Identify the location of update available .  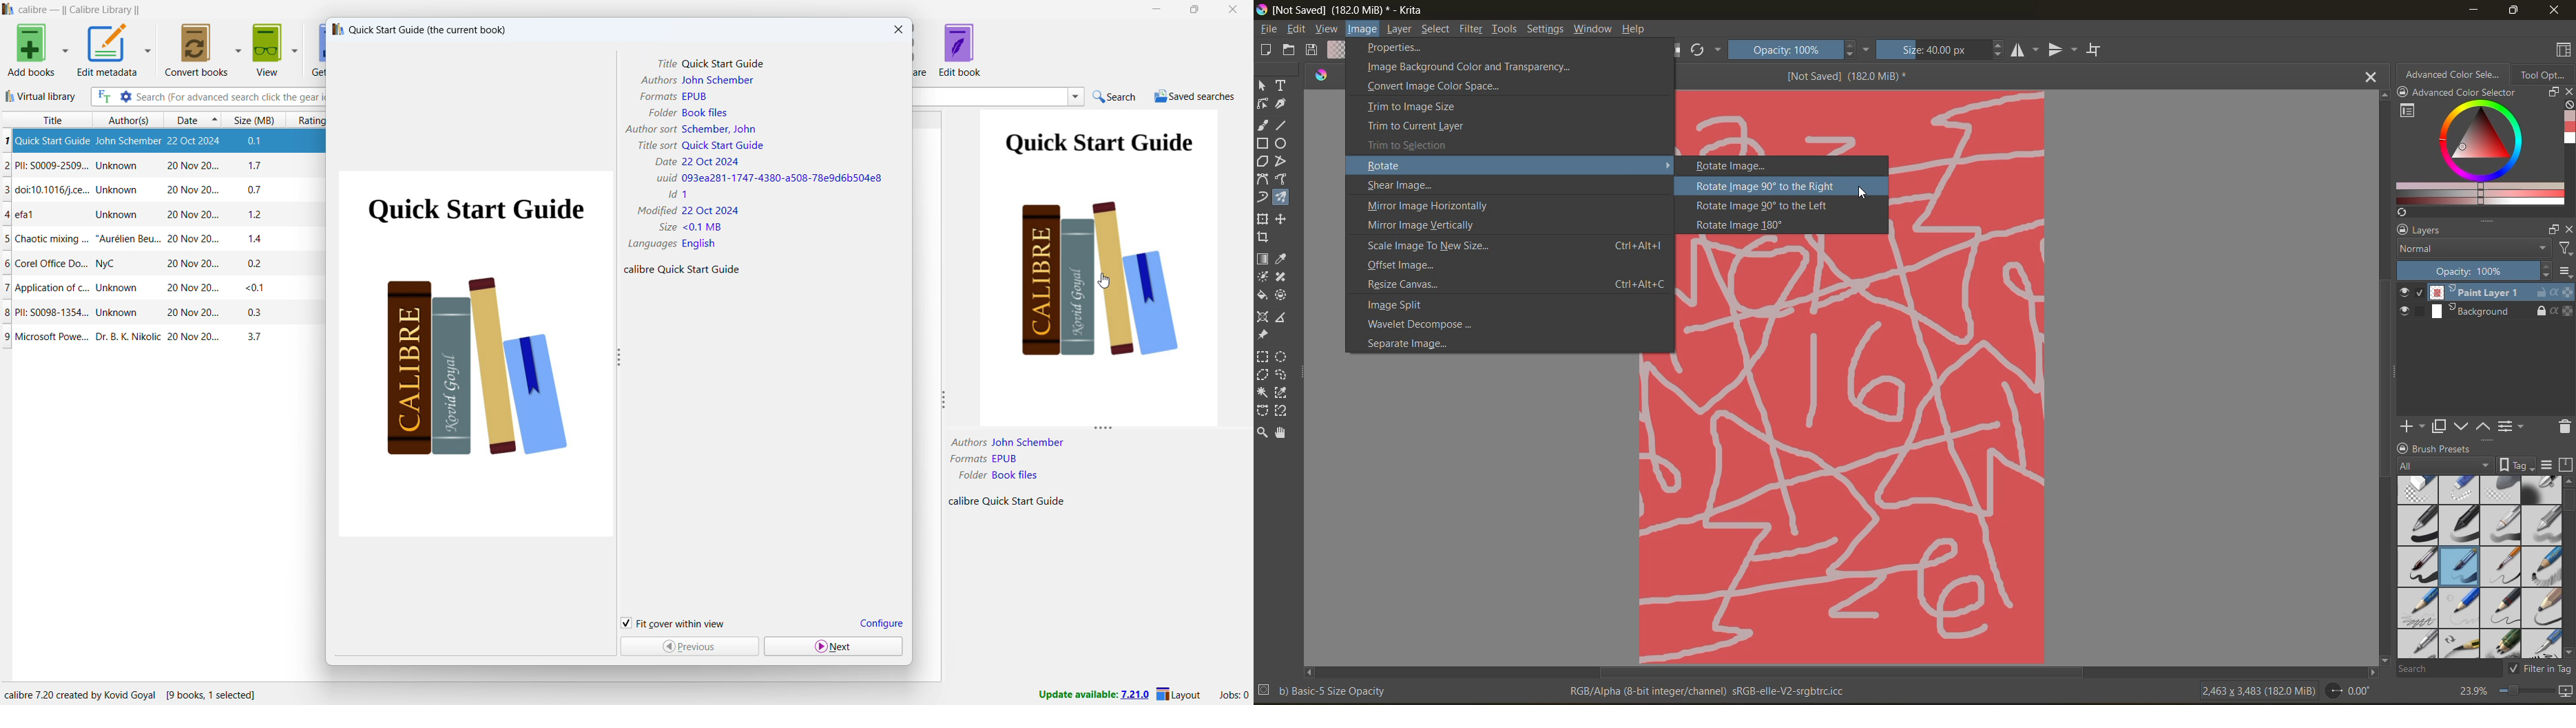
(1093, 695).